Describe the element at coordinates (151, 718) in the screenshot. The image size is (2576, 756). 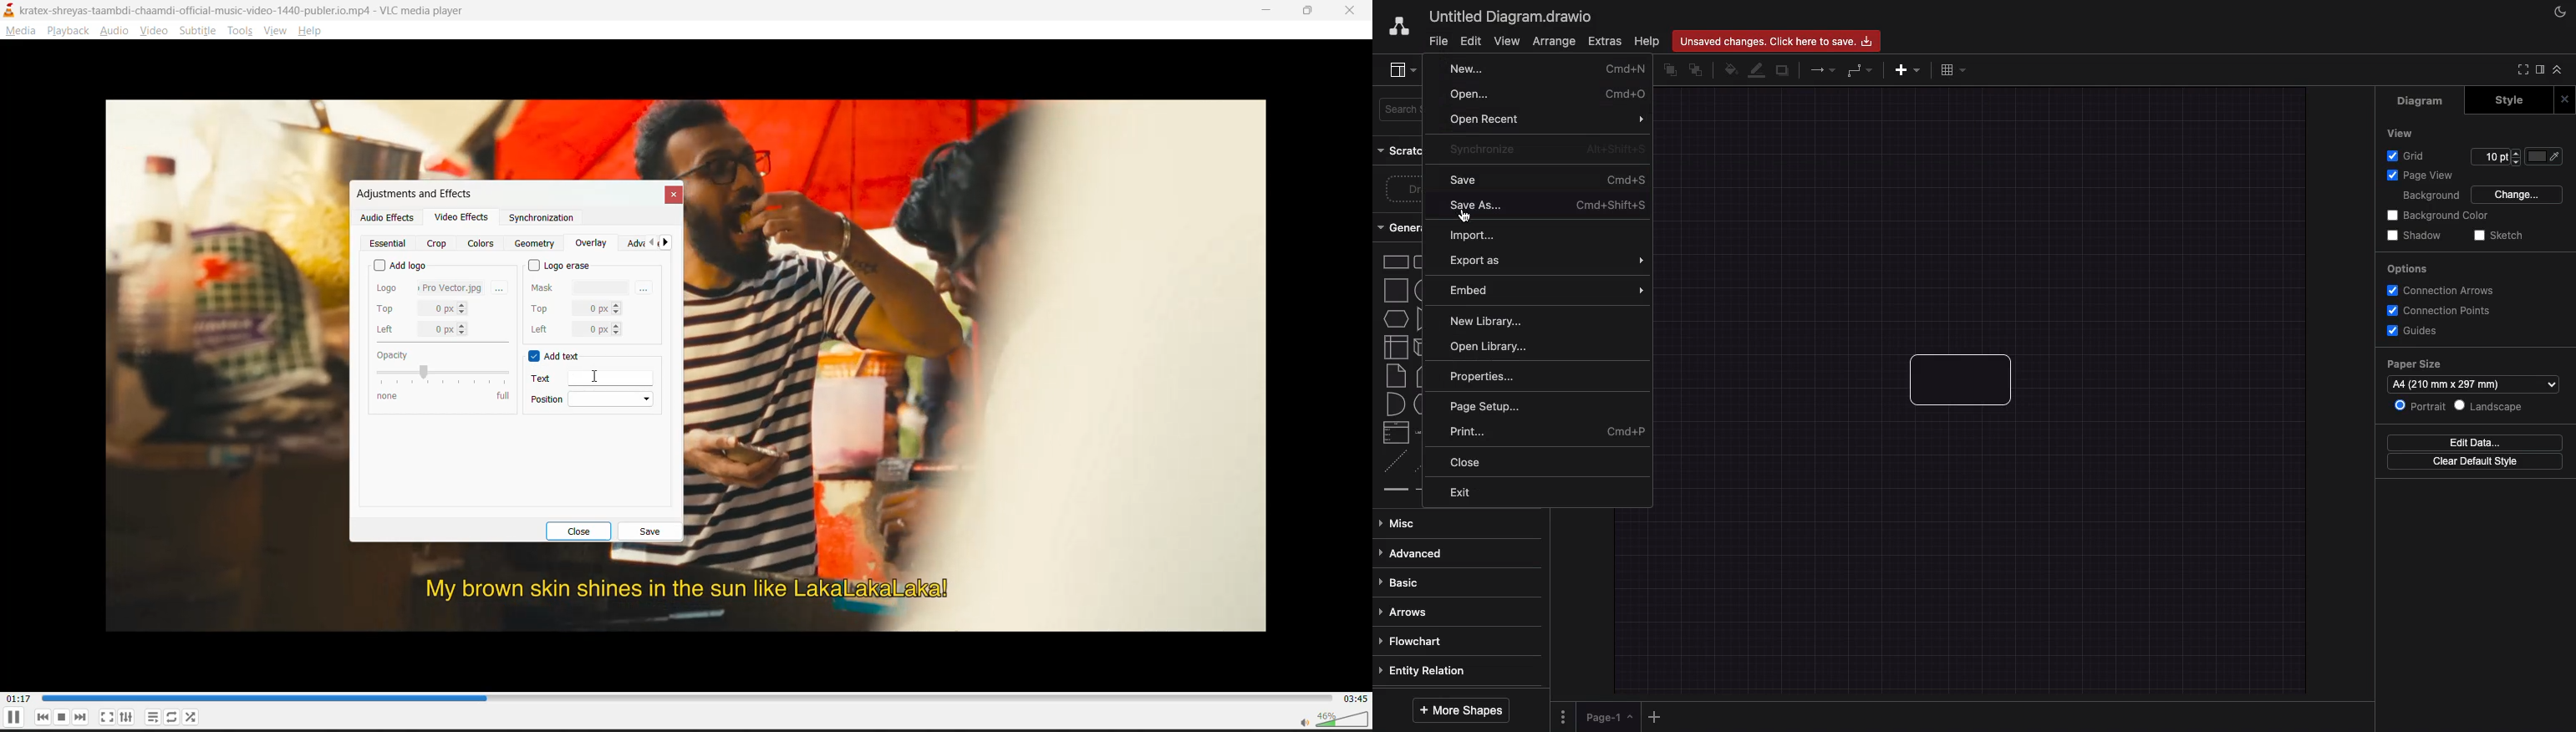
I see `playlist` at that location.